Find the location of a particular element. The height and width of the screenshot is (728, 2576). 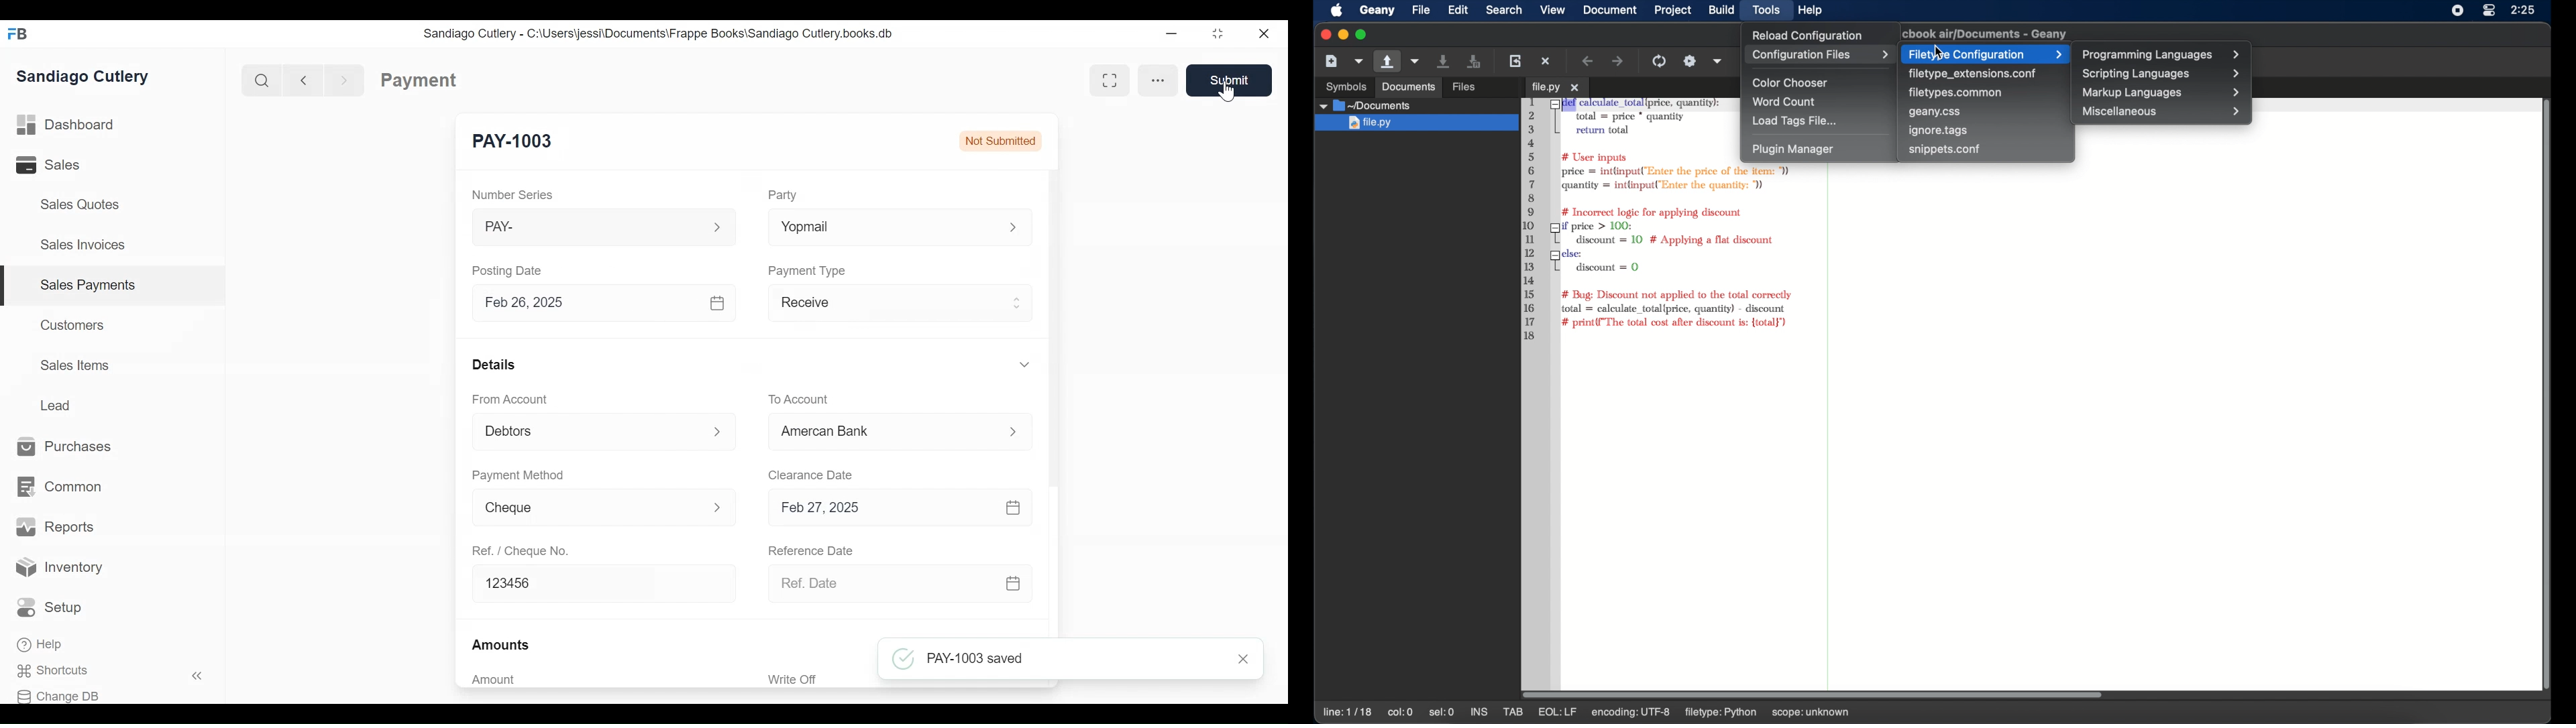

Payment is located at coordinates (419, 80).